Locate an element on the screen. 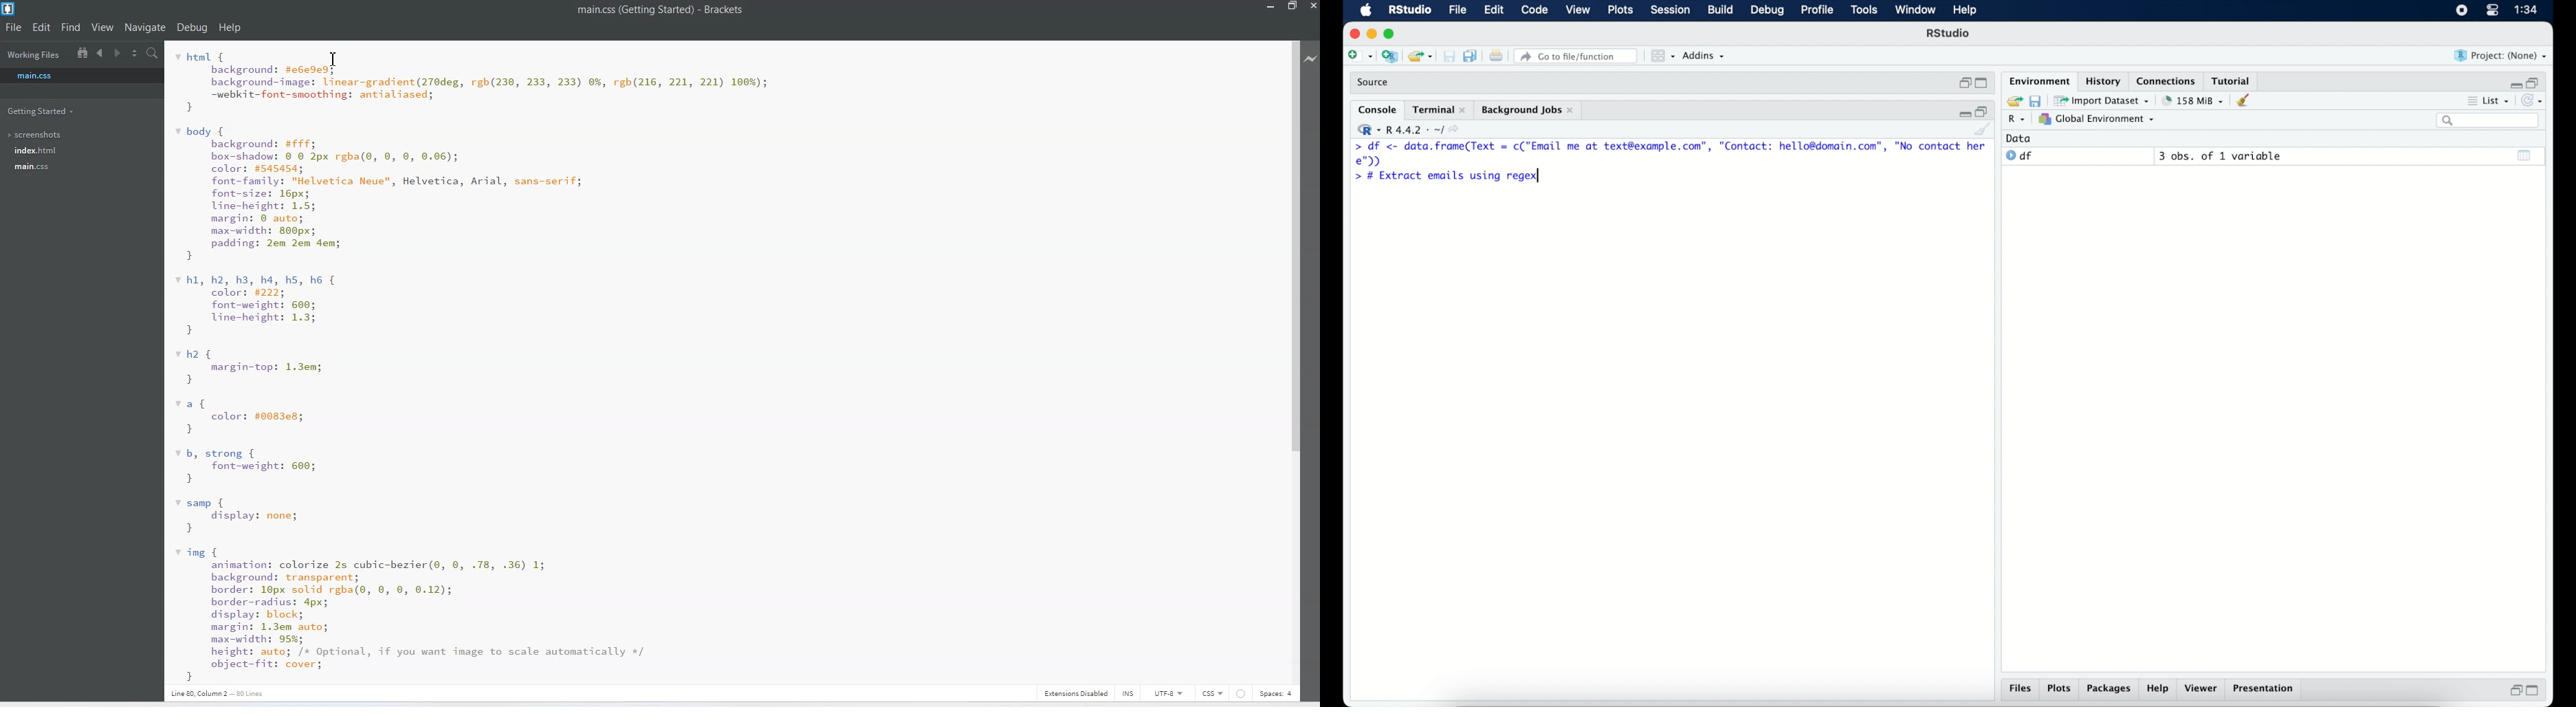 The width and height of the screenshot is (2576, 728). clear console is located at coordinates (2246, 101).